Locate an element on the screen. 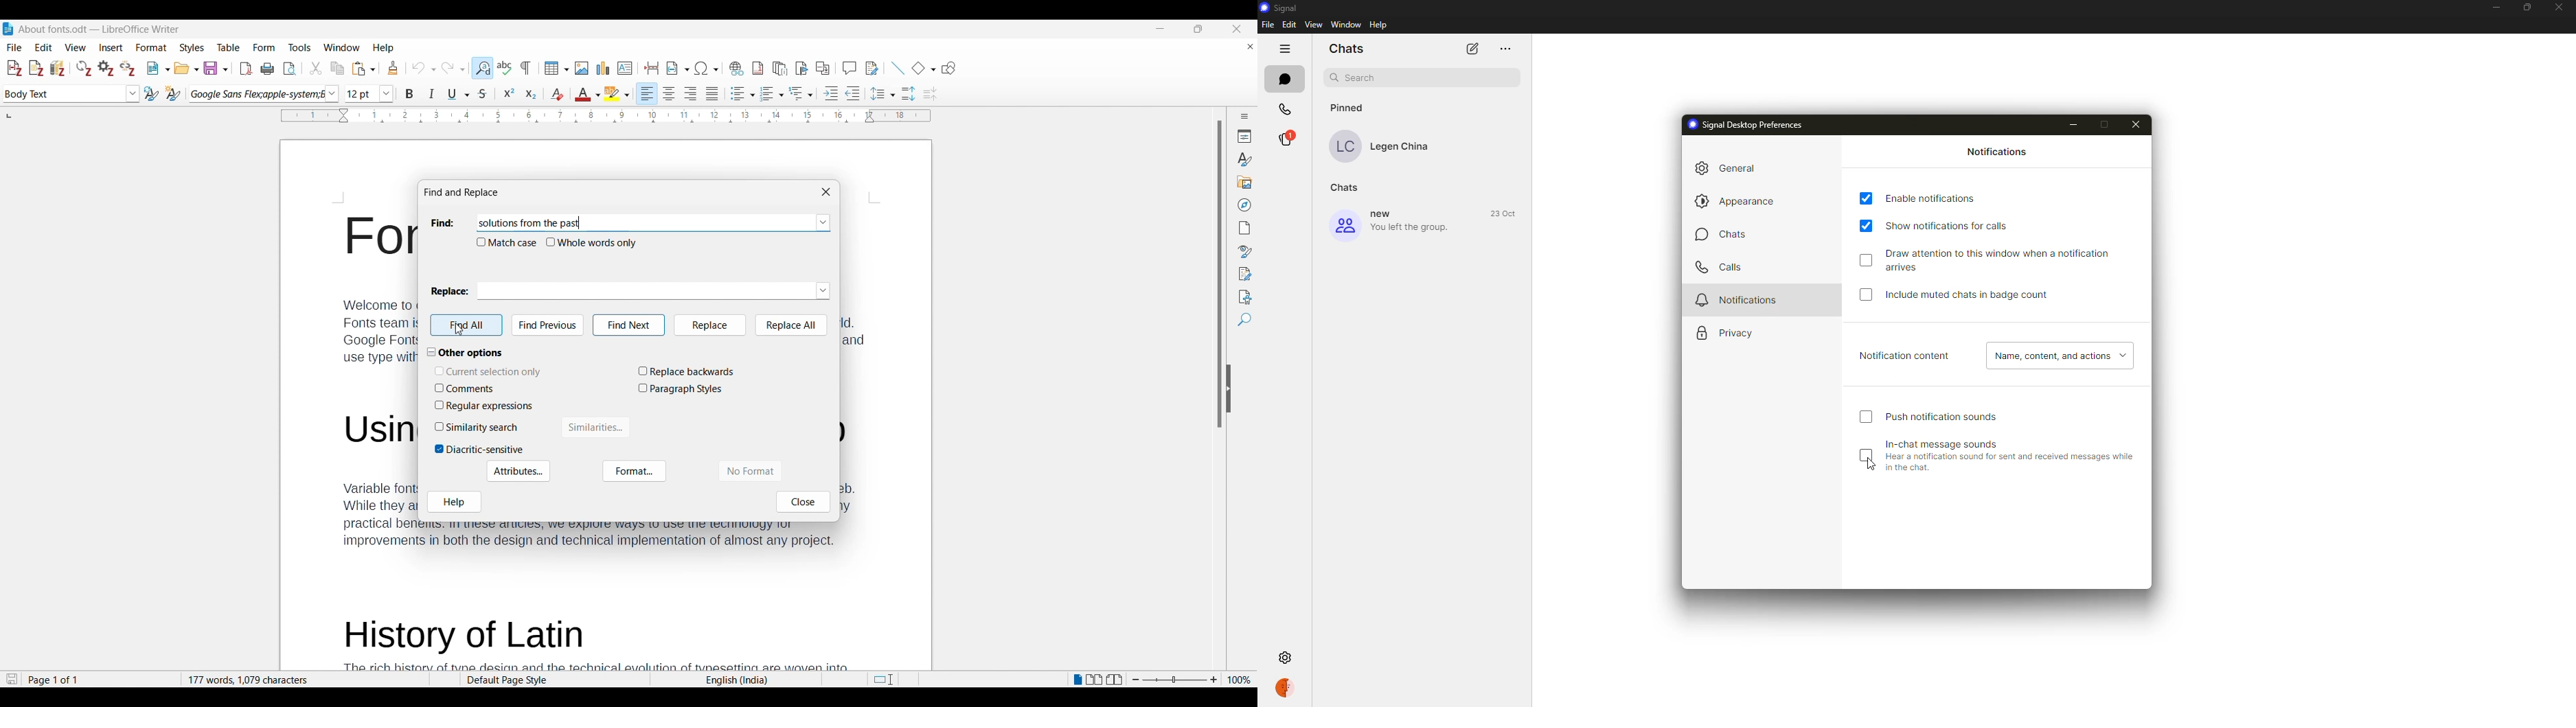 This screenshot has height=728, width=2576. Refresh is located at coordinates (84, 68).